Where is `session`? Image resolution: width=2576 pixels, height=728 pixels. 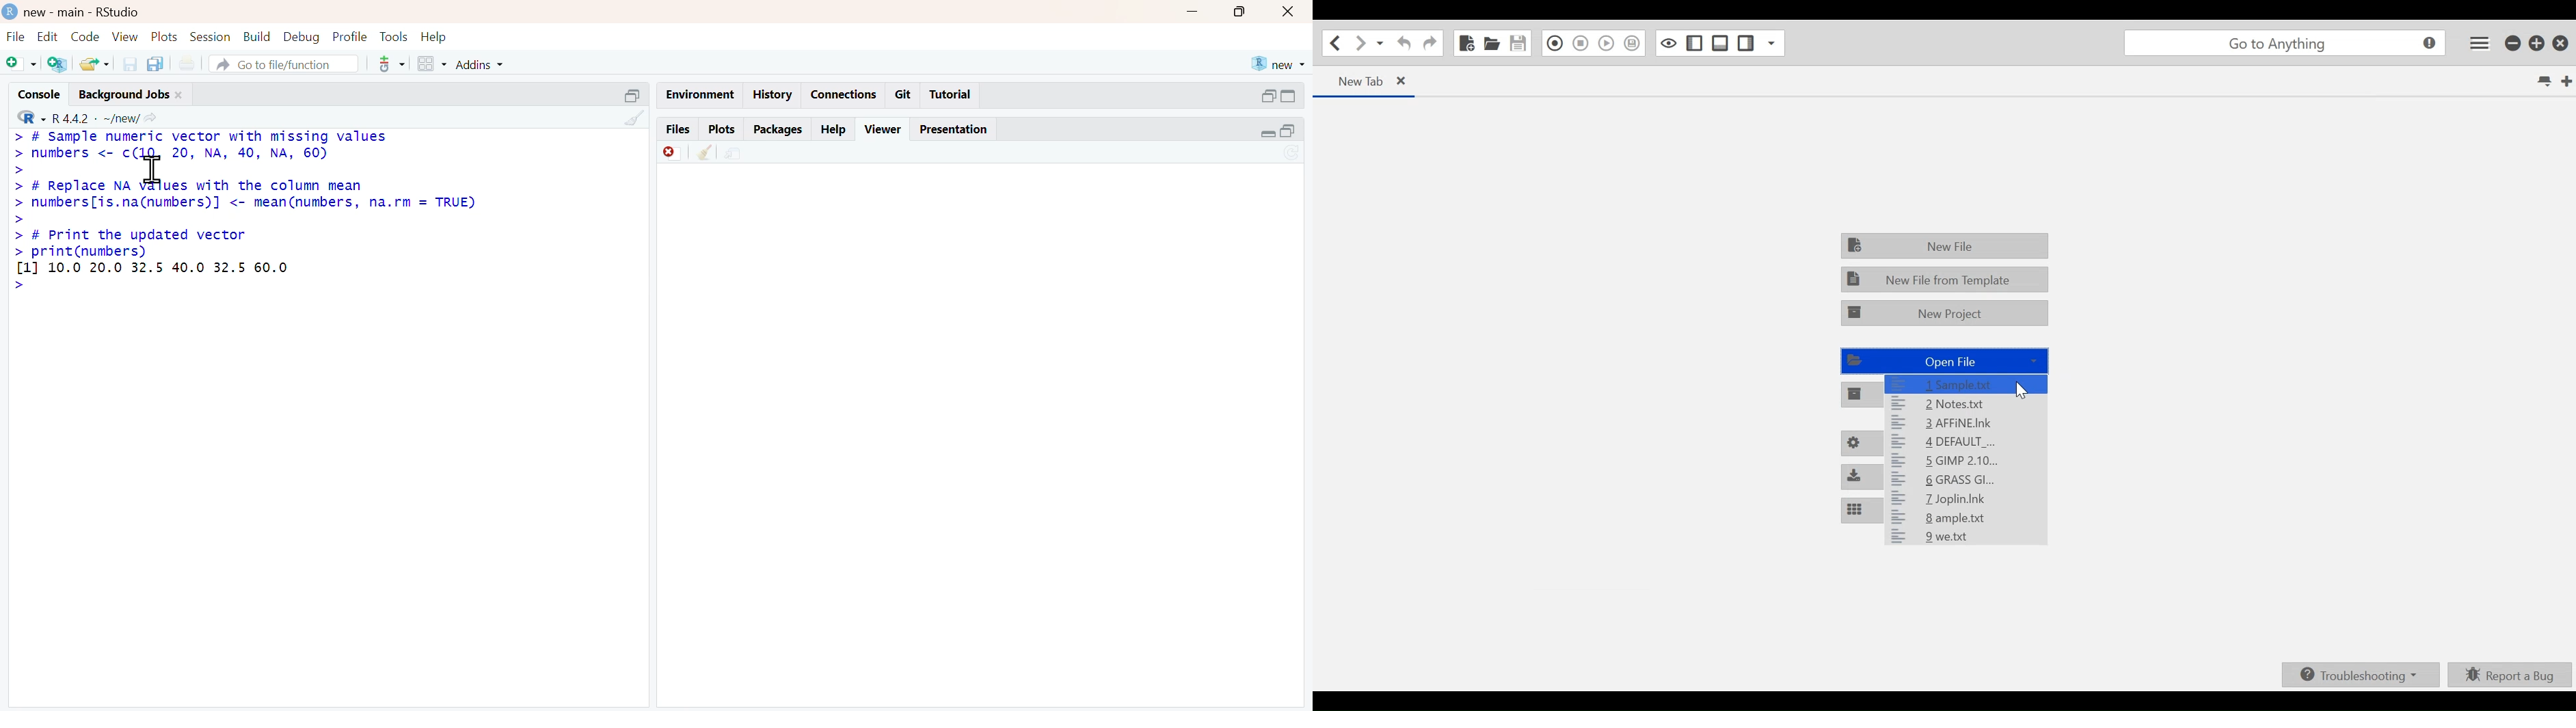
session is located at coordinates (211, 37).